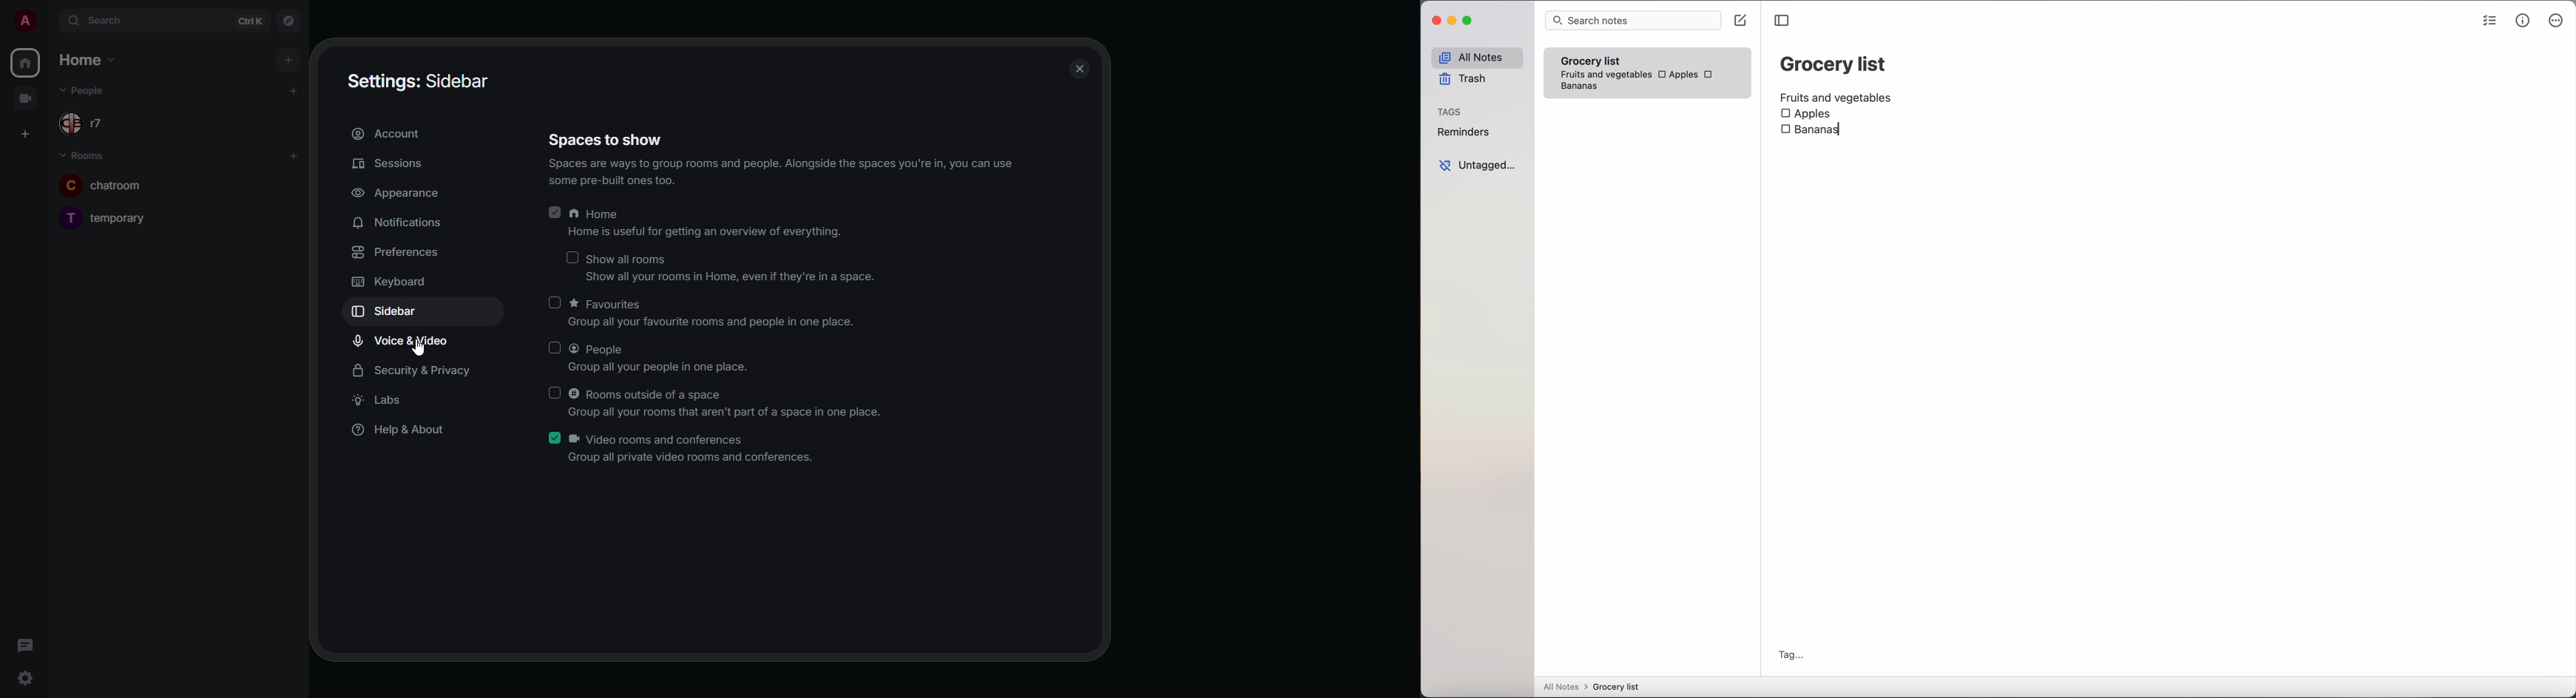 Image resolution: width=2576 pixels, height=700 pixels. Describe the element at coordinates (1677, 74) in the screenshot. I see `Apples checkbox` at that location.